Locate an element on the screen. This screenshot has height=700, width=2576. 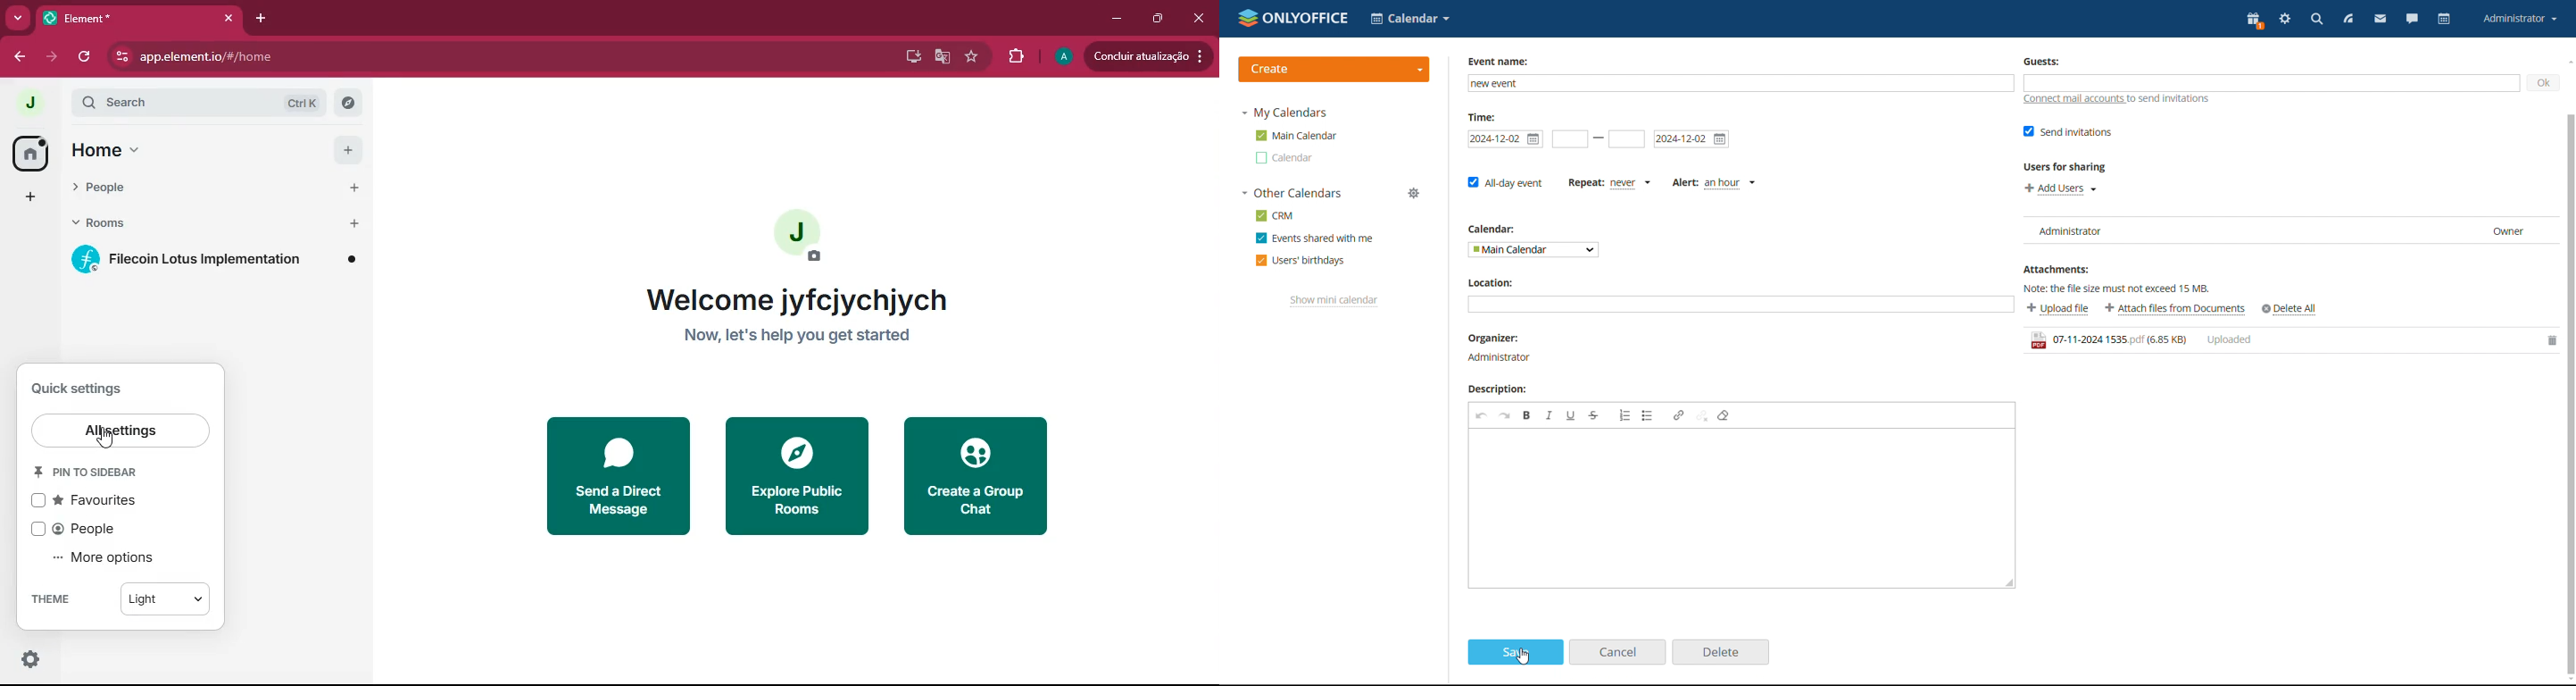
send invitations is located at coordinates (2069, 132).